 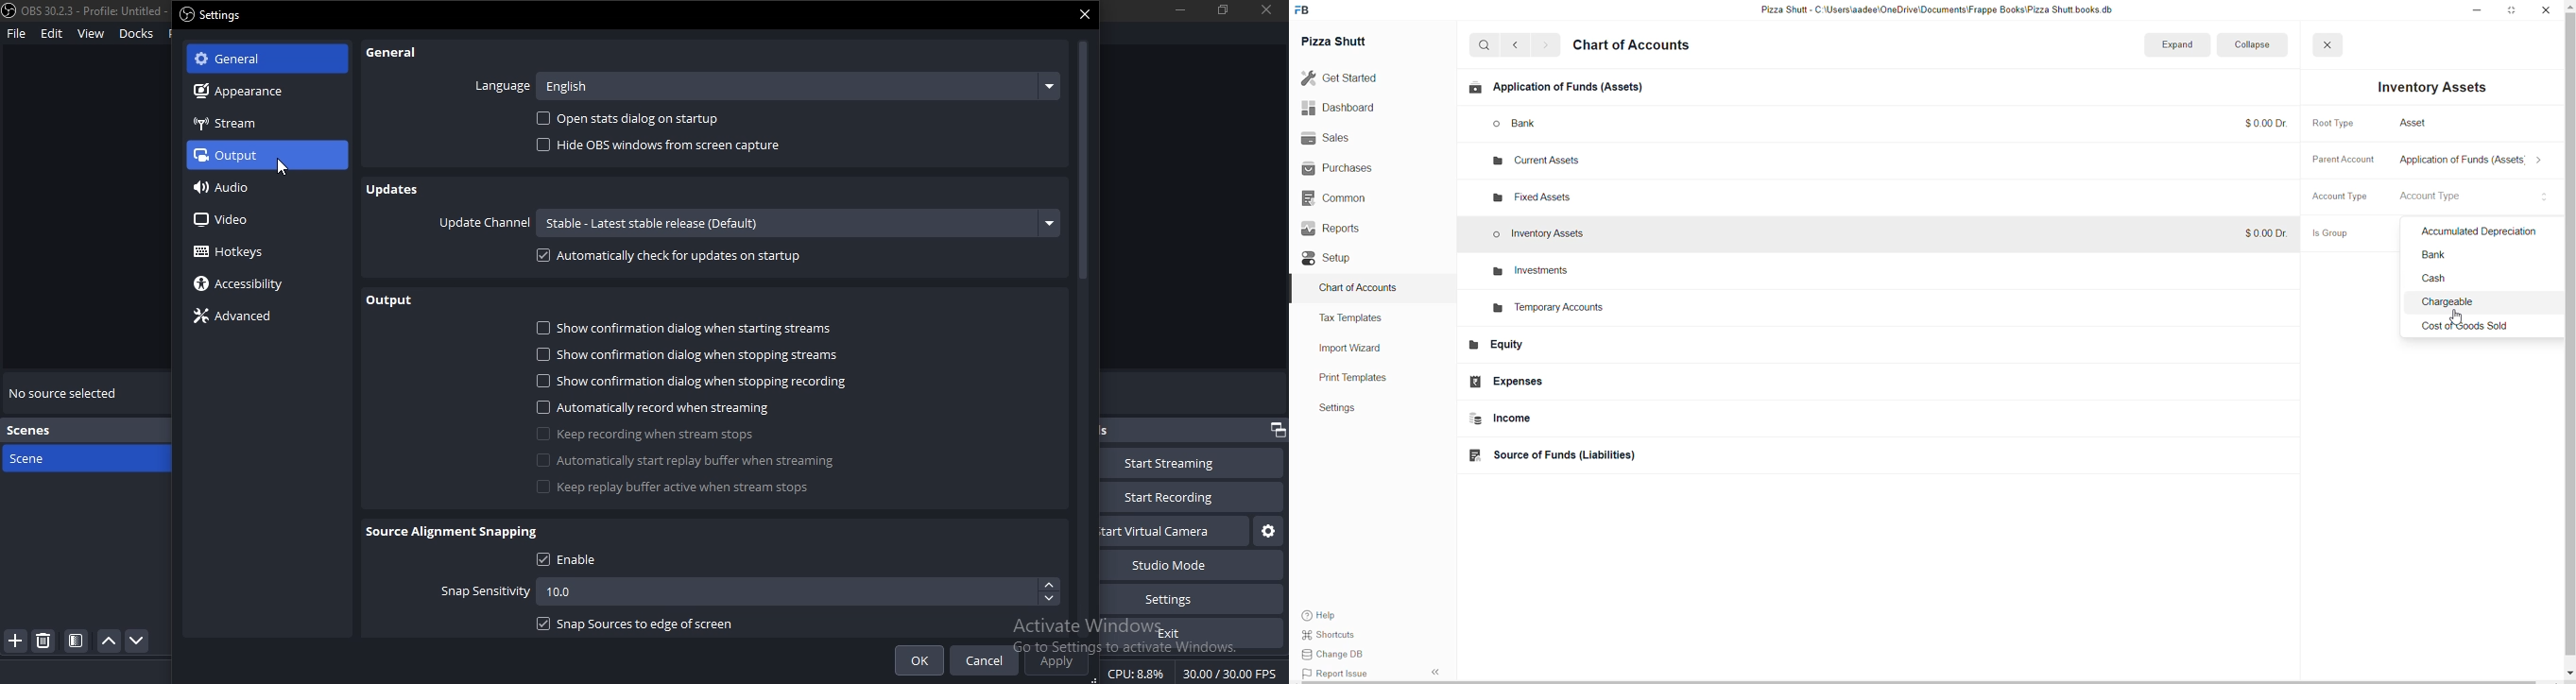 What do you see at coordinates (2190, 44) in the screenshot?
I see `expand` at bounding box center [2190, 44].